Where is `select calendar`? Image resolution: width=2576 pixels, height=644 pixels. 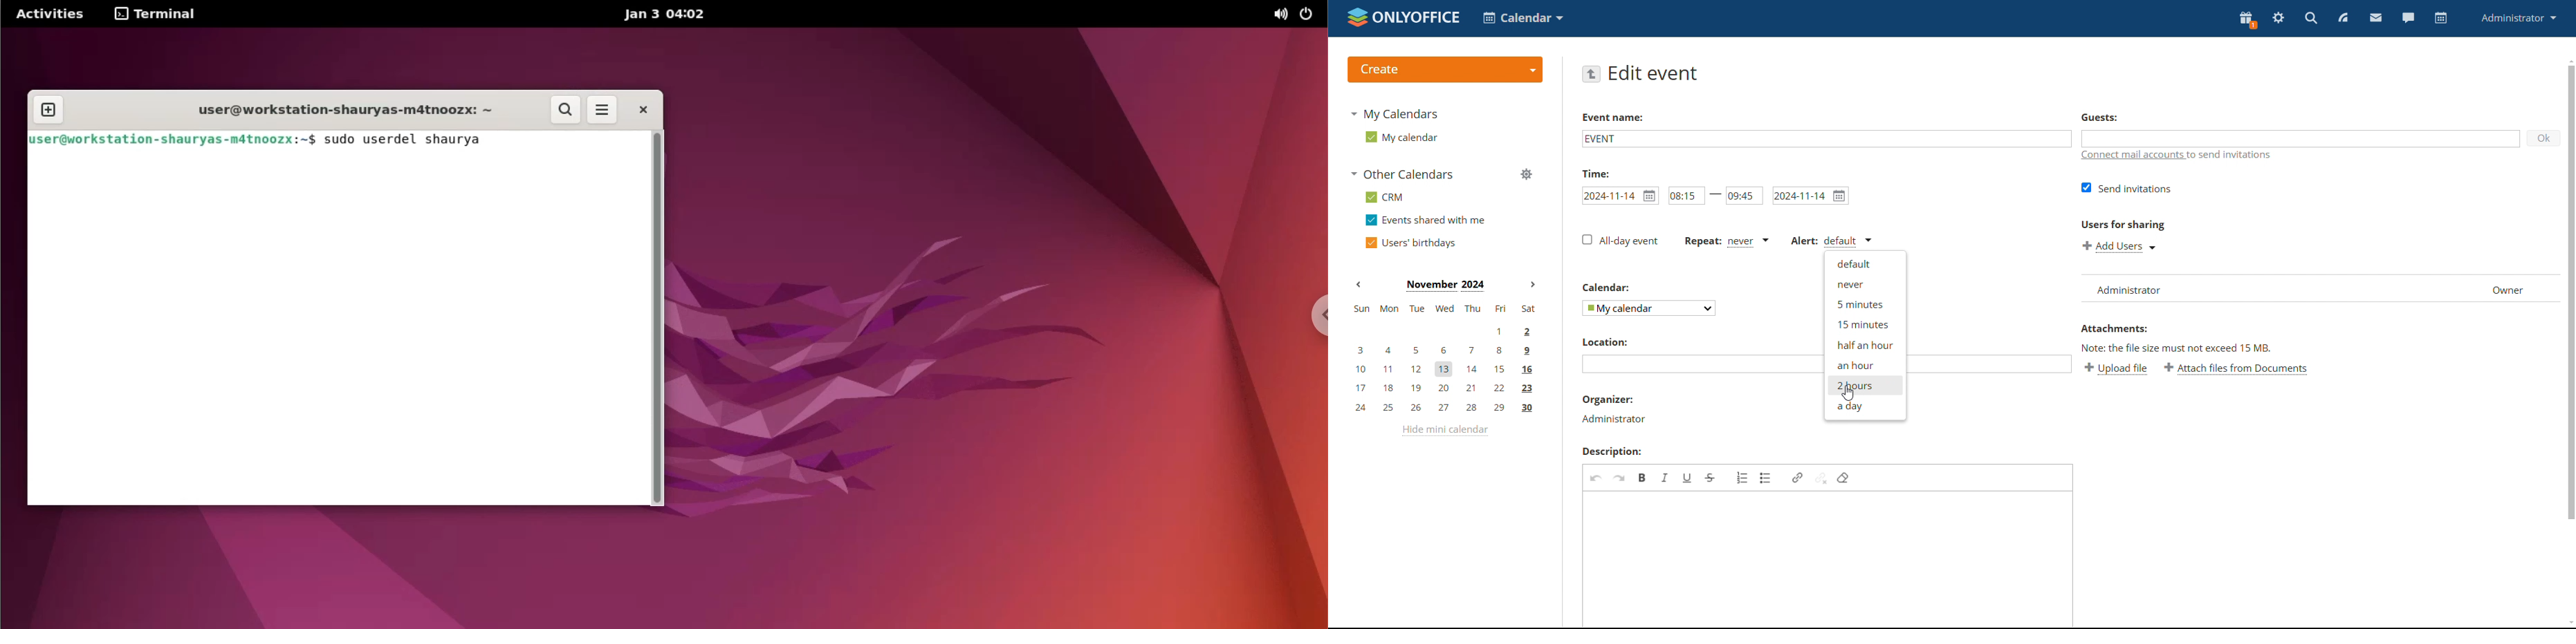
select calendar is located at coordinates (1647, 308).